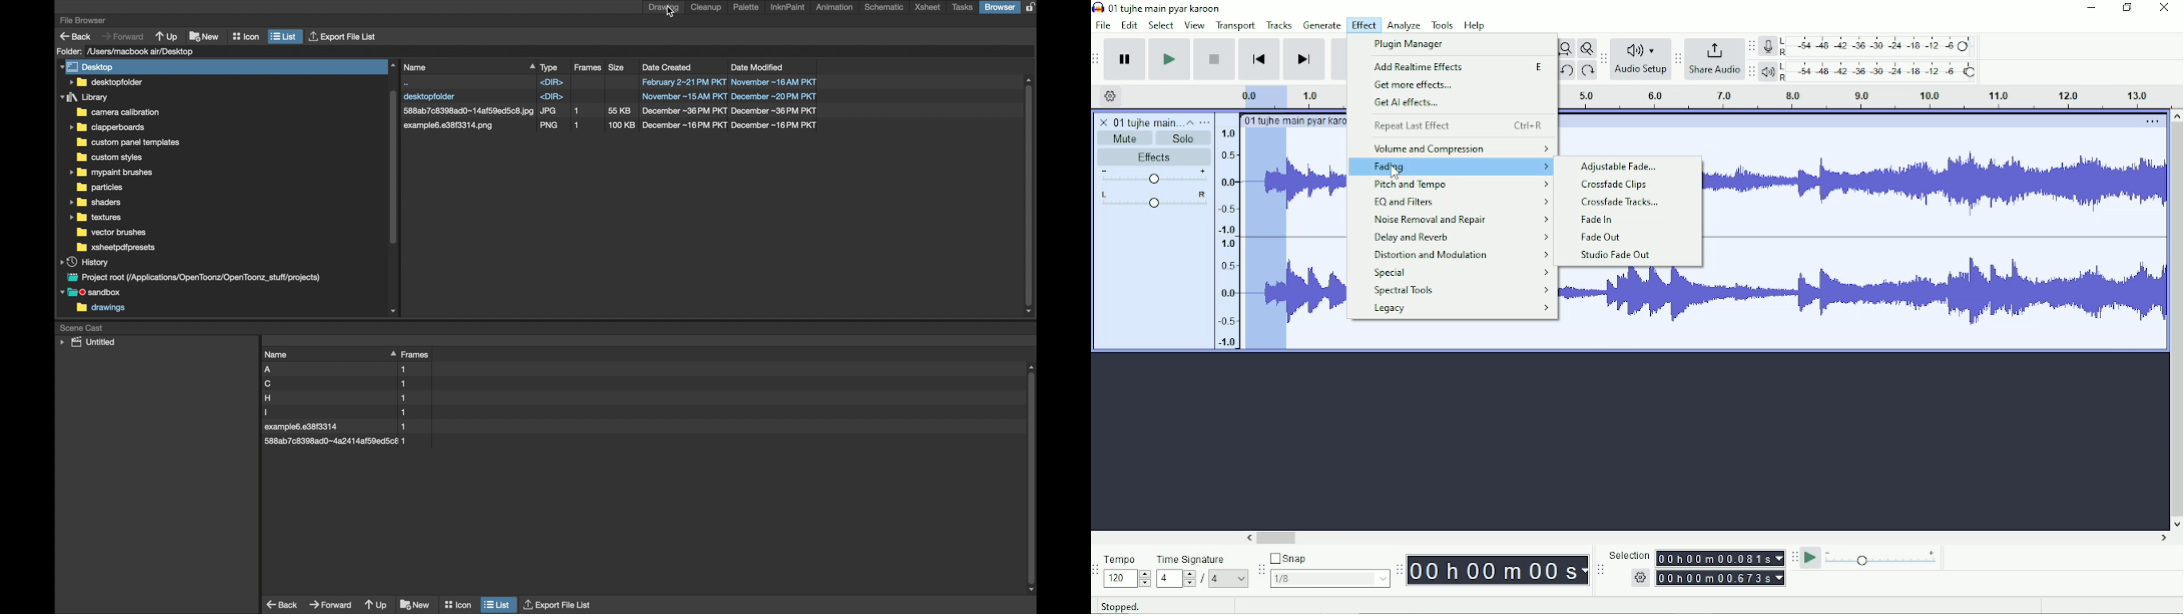 This screenshot has width=2184, height=616. I want to click on Audacity play-at-speed toolbar, so click(1793, 557).